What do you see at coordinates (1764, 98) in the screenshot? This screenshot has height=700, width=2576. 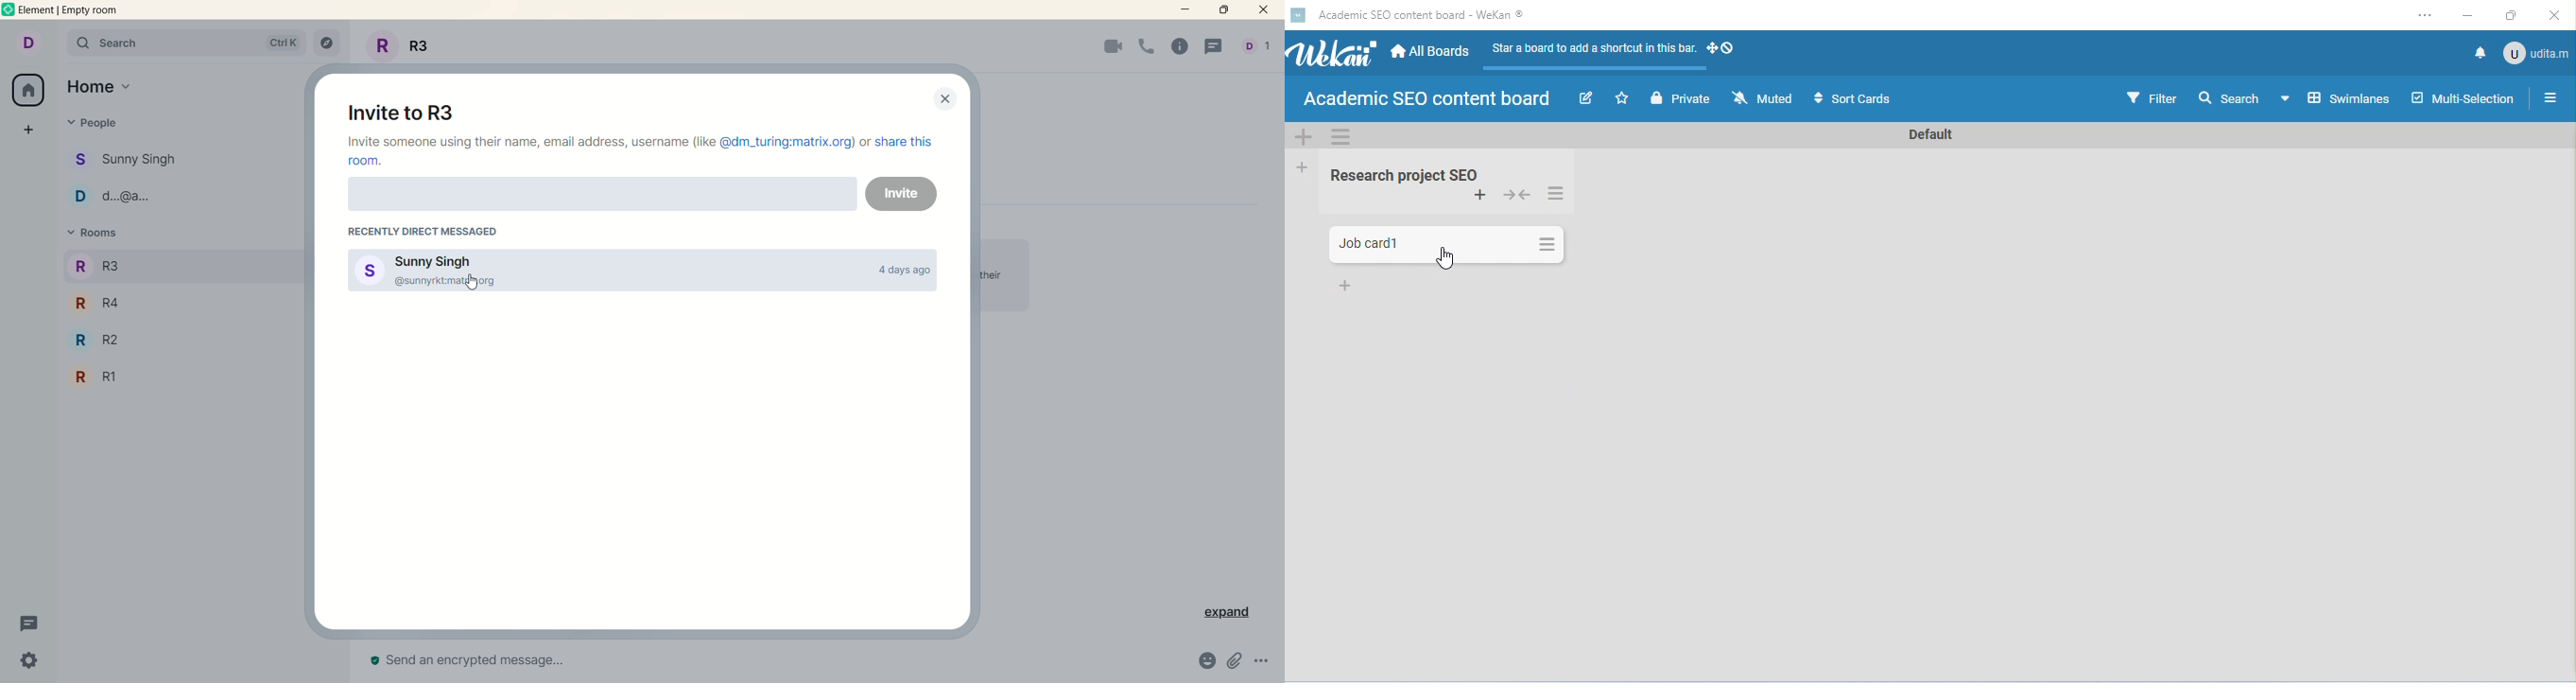 I see `muted` at bounding box center [1764, 98].